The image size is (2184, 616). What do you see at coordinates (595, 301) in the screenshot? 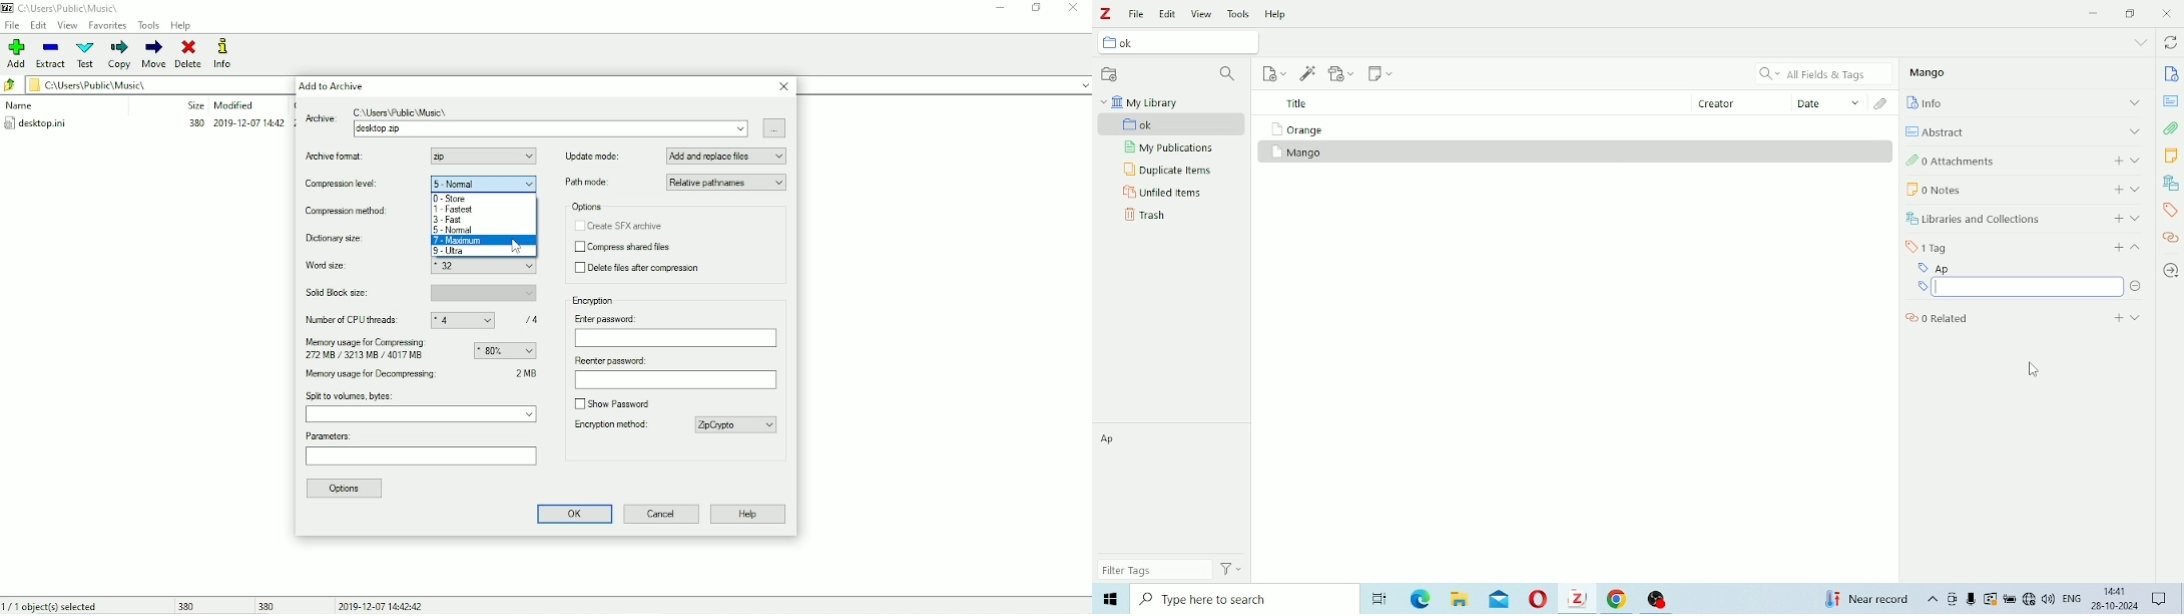
I see `Encryption` at bounding box center [595, 301].